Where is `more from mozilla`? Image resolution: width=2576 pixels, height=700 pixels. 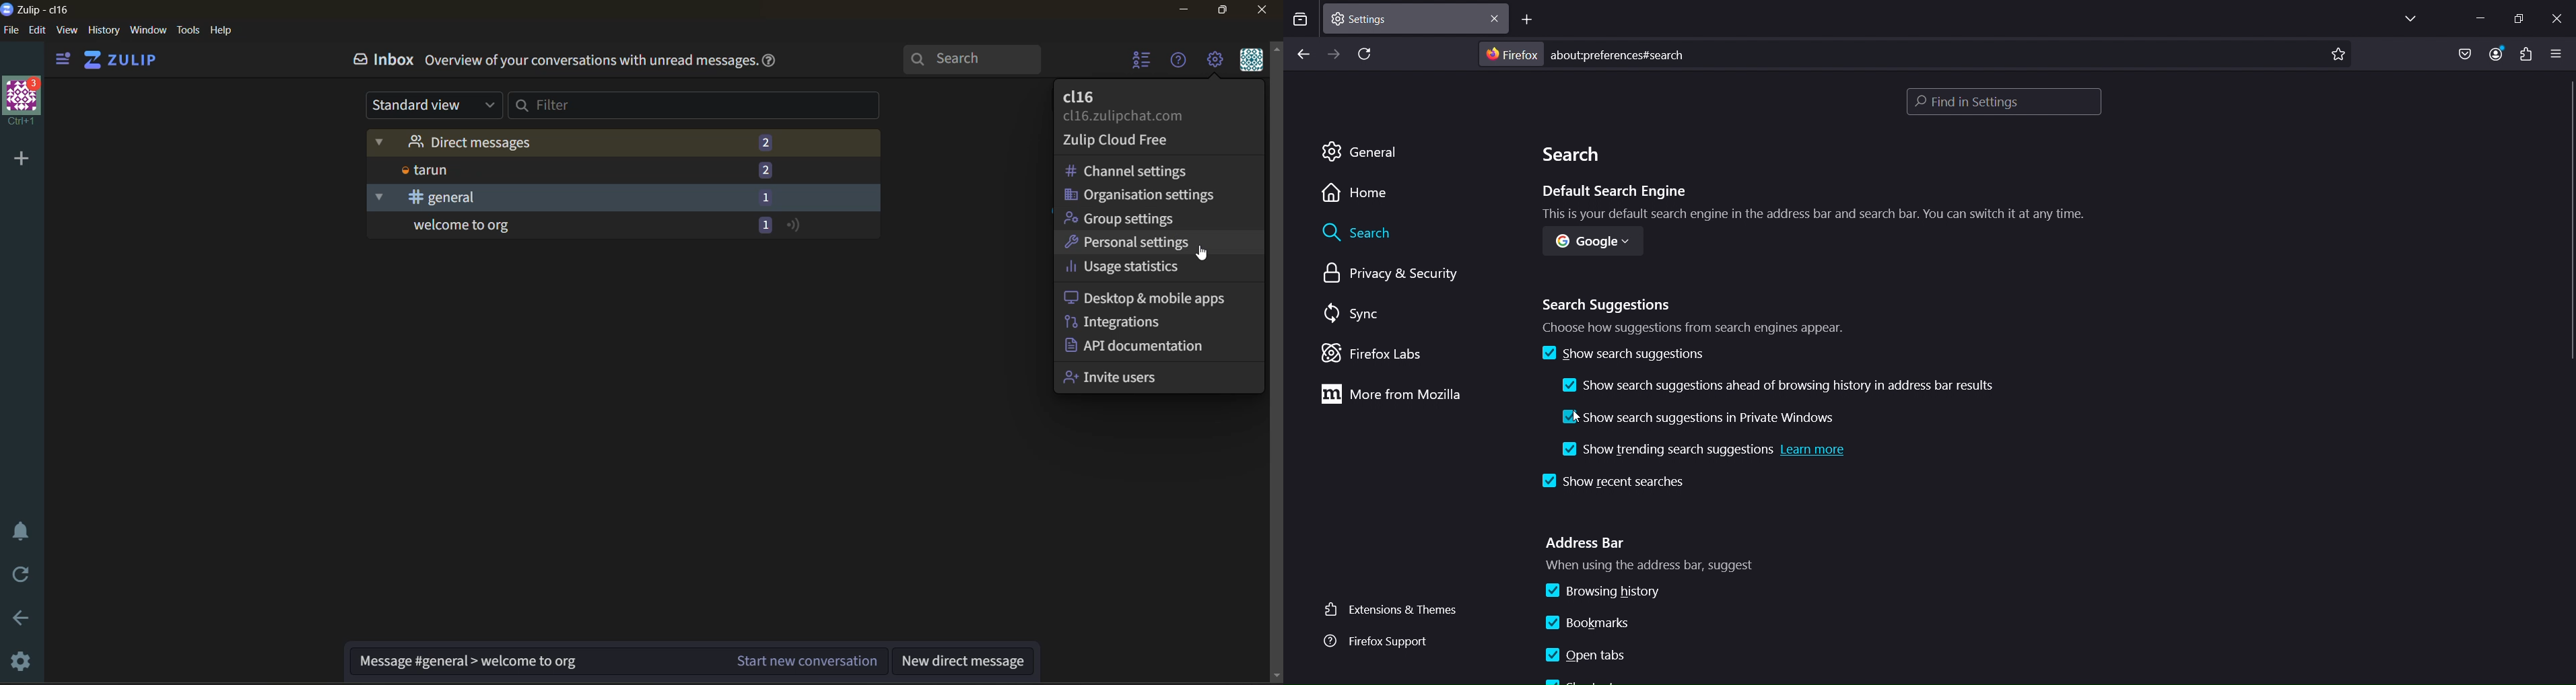
more from mozilla is located at coordinates (1406, 396).